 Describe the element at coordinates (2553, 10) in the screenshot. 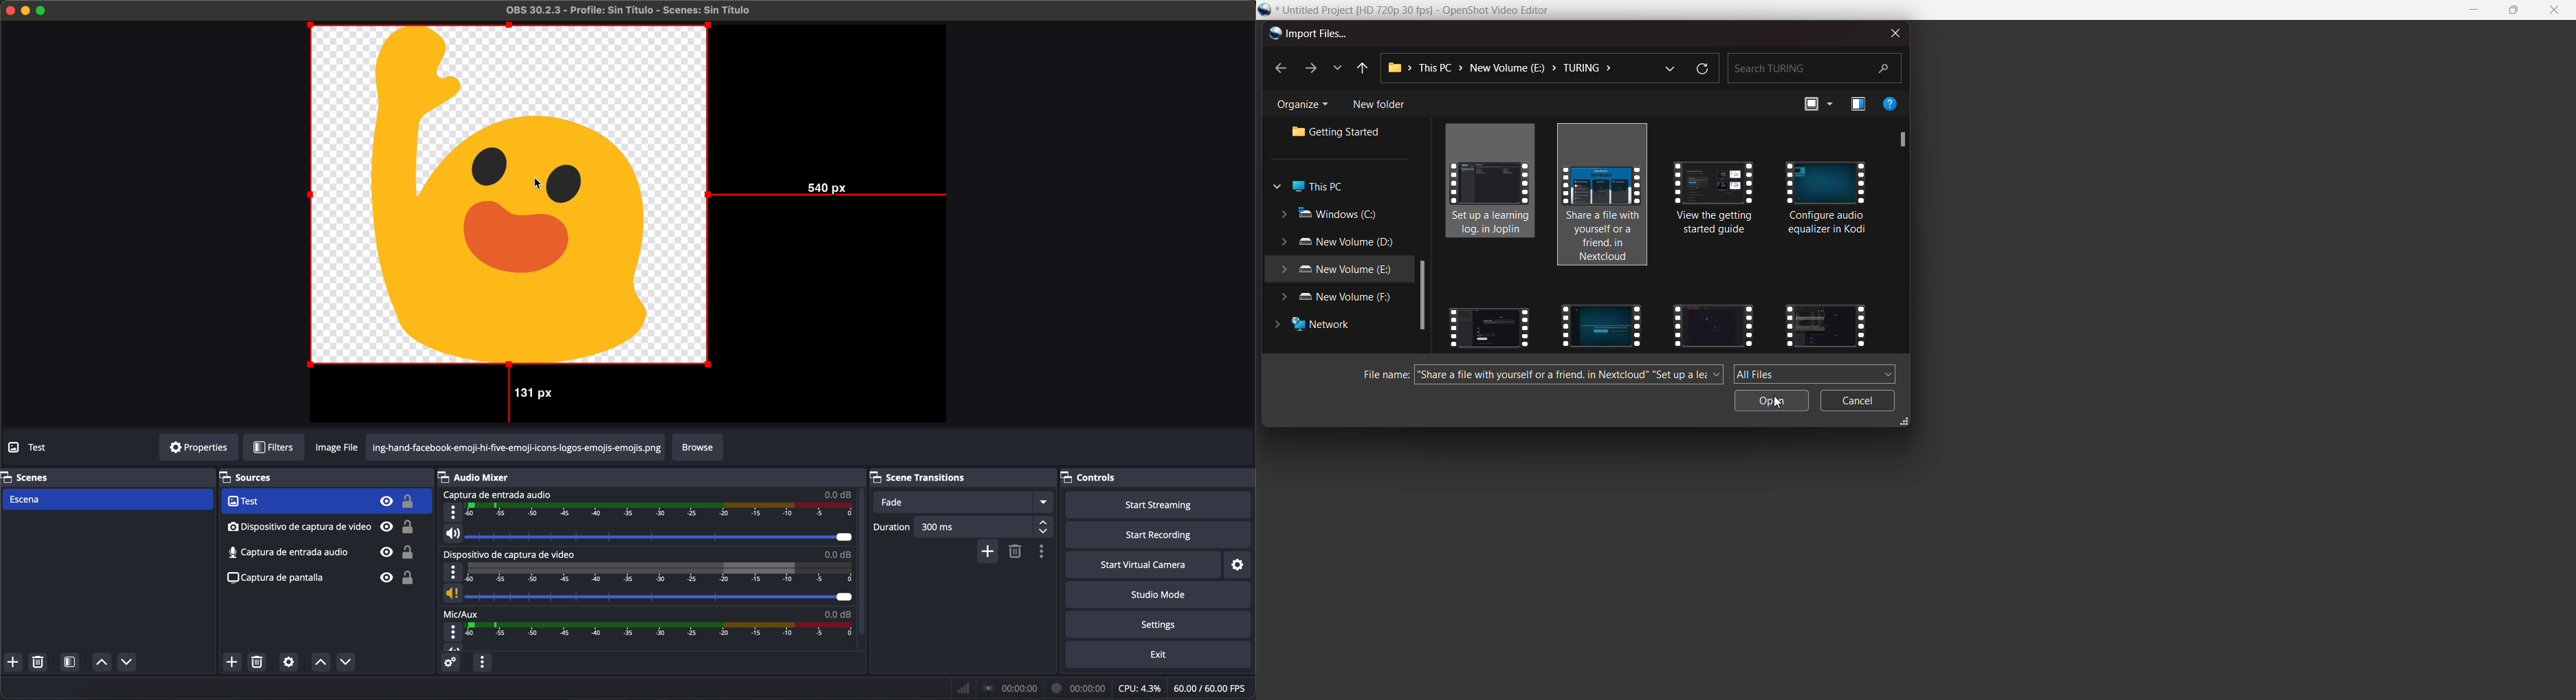

I see `close` at that location.